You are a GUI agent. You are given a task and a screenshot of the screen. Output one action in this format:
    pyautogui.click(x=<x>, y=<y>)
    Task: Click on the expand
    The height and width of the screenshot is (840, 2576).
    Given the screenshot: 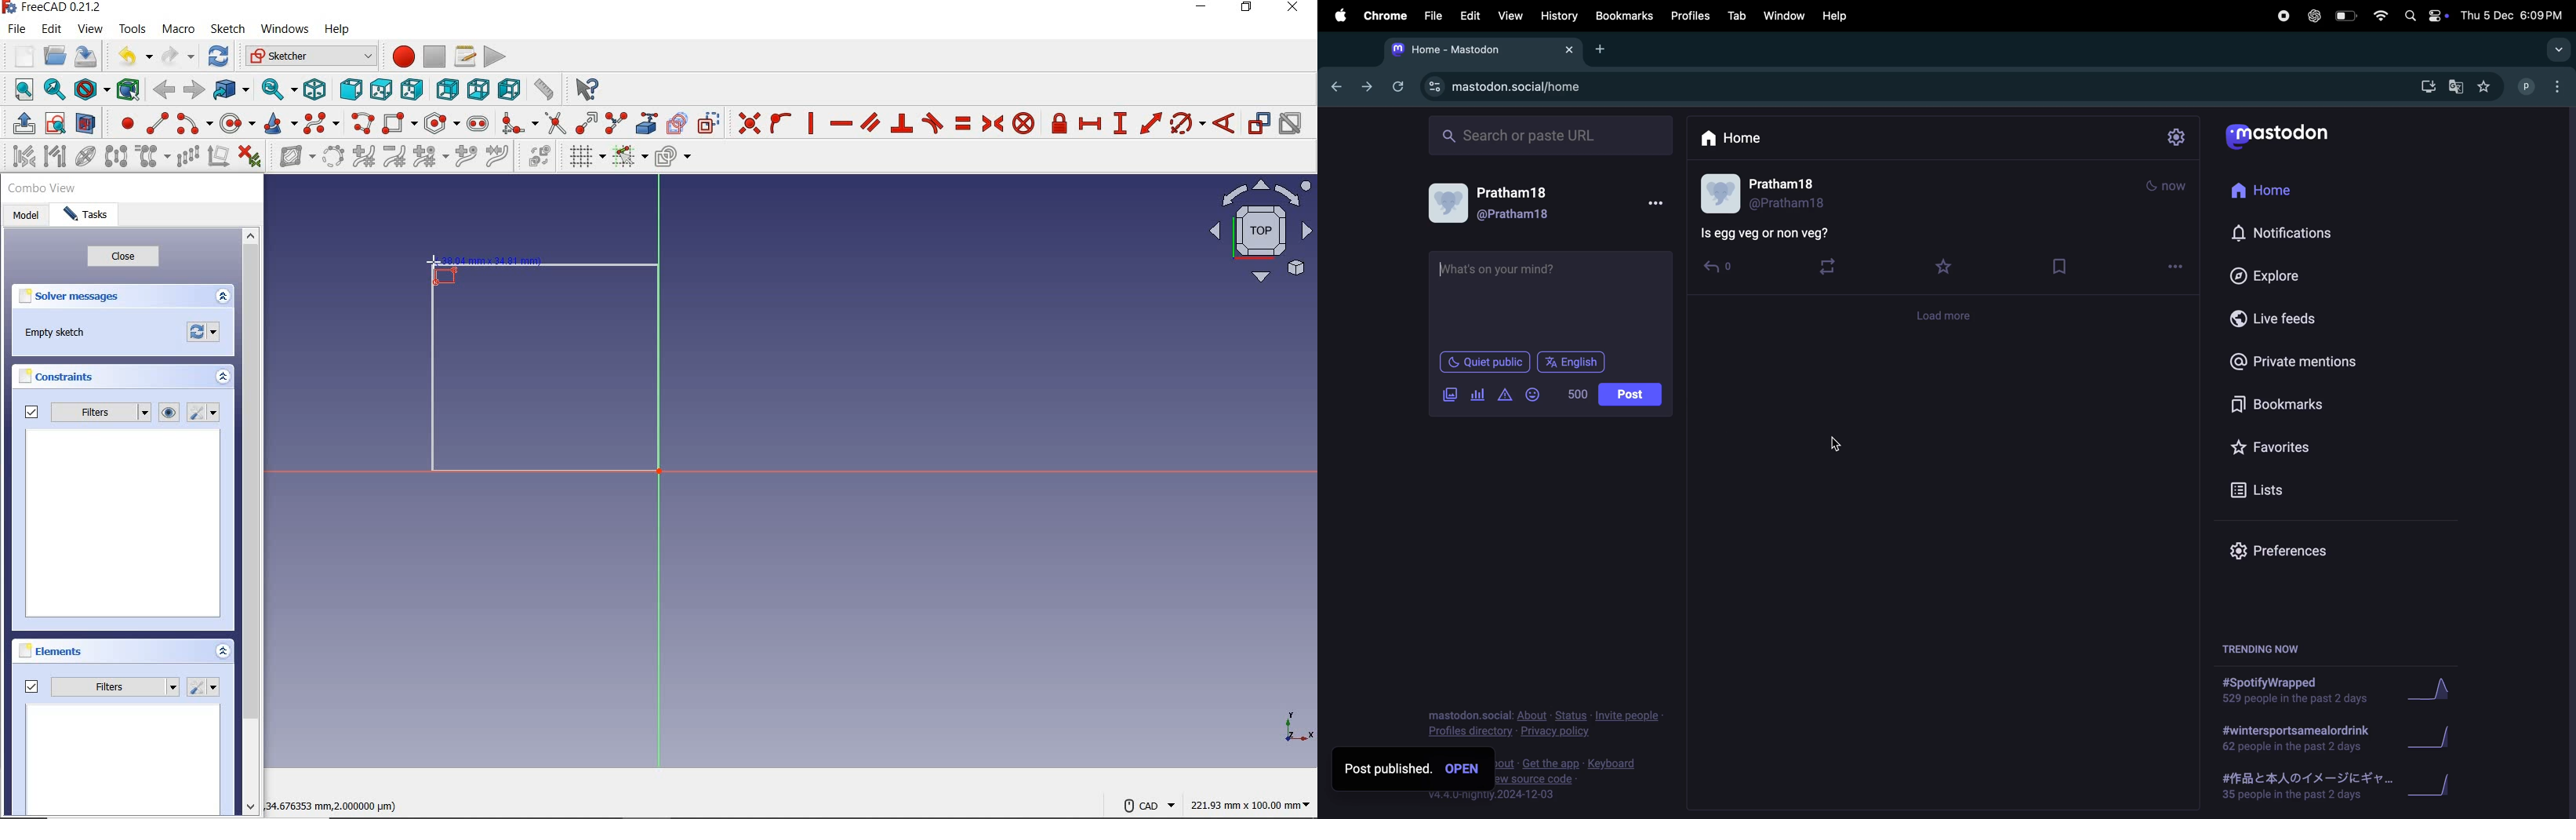 What is the action you would take?
    pyautogui.click(x=224, y=653)
    